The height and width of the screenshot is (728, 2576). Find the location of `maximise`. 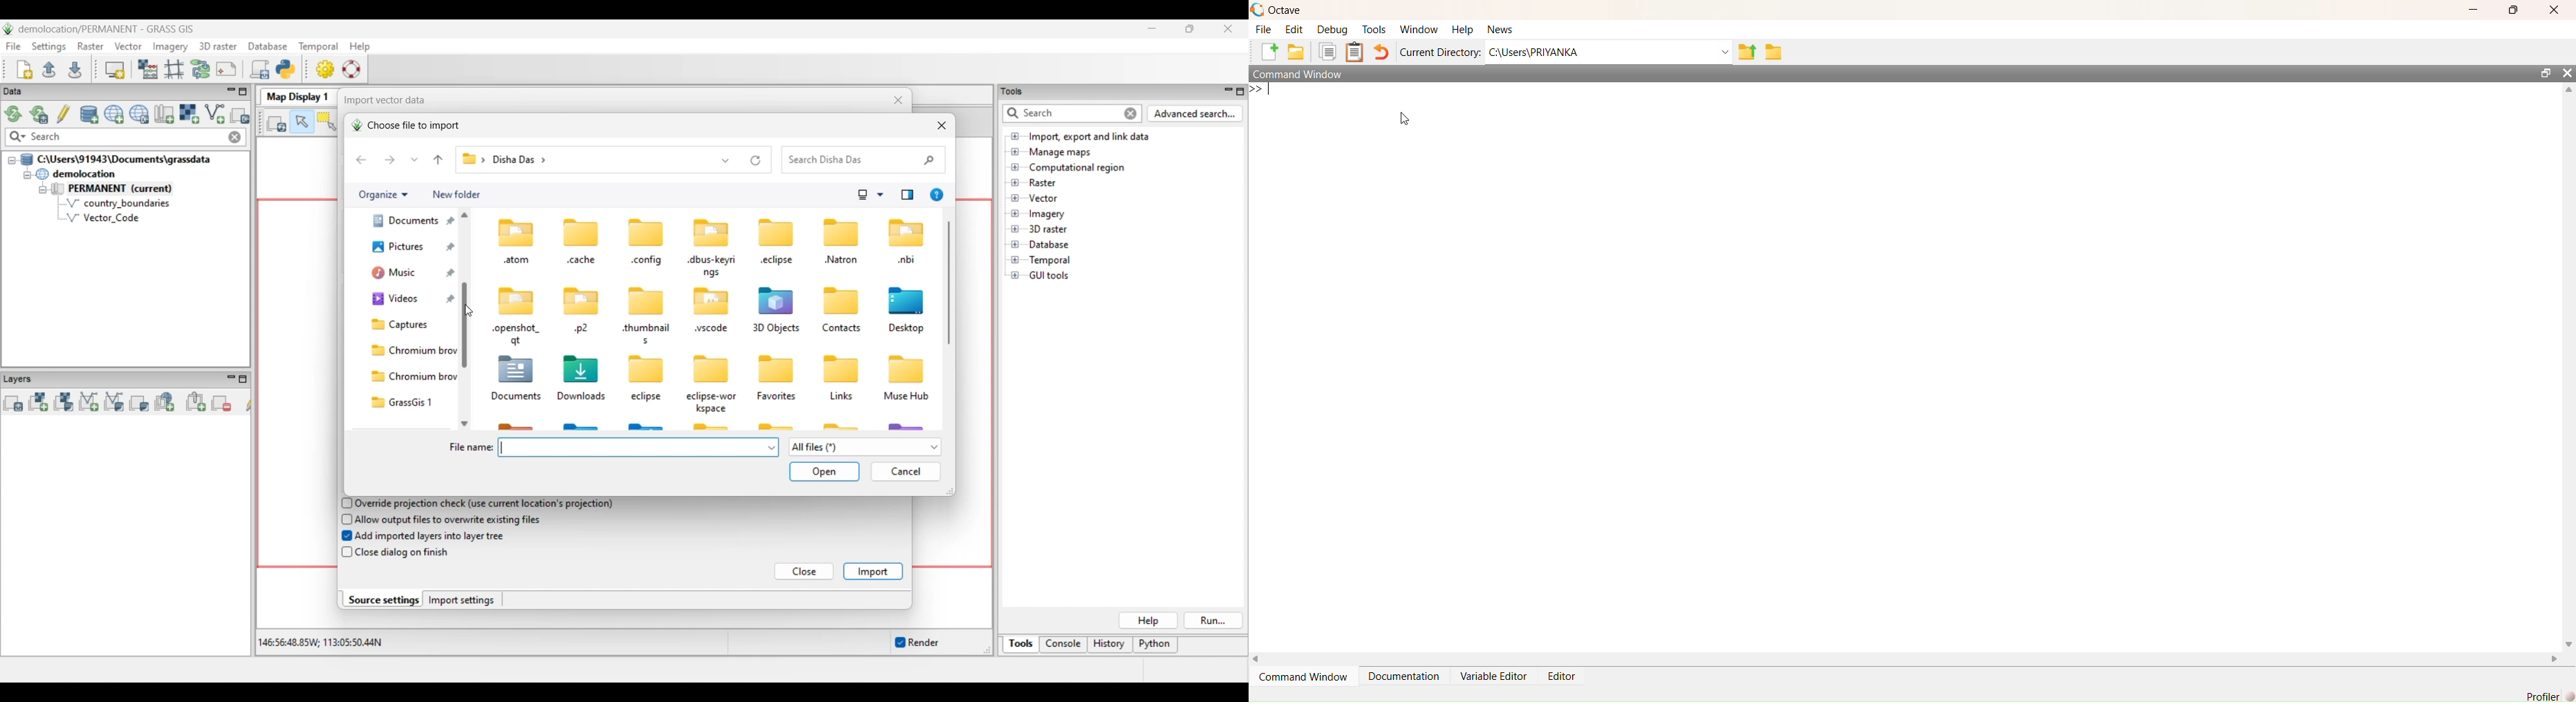

maximise is located at coordinates (2515, 12).